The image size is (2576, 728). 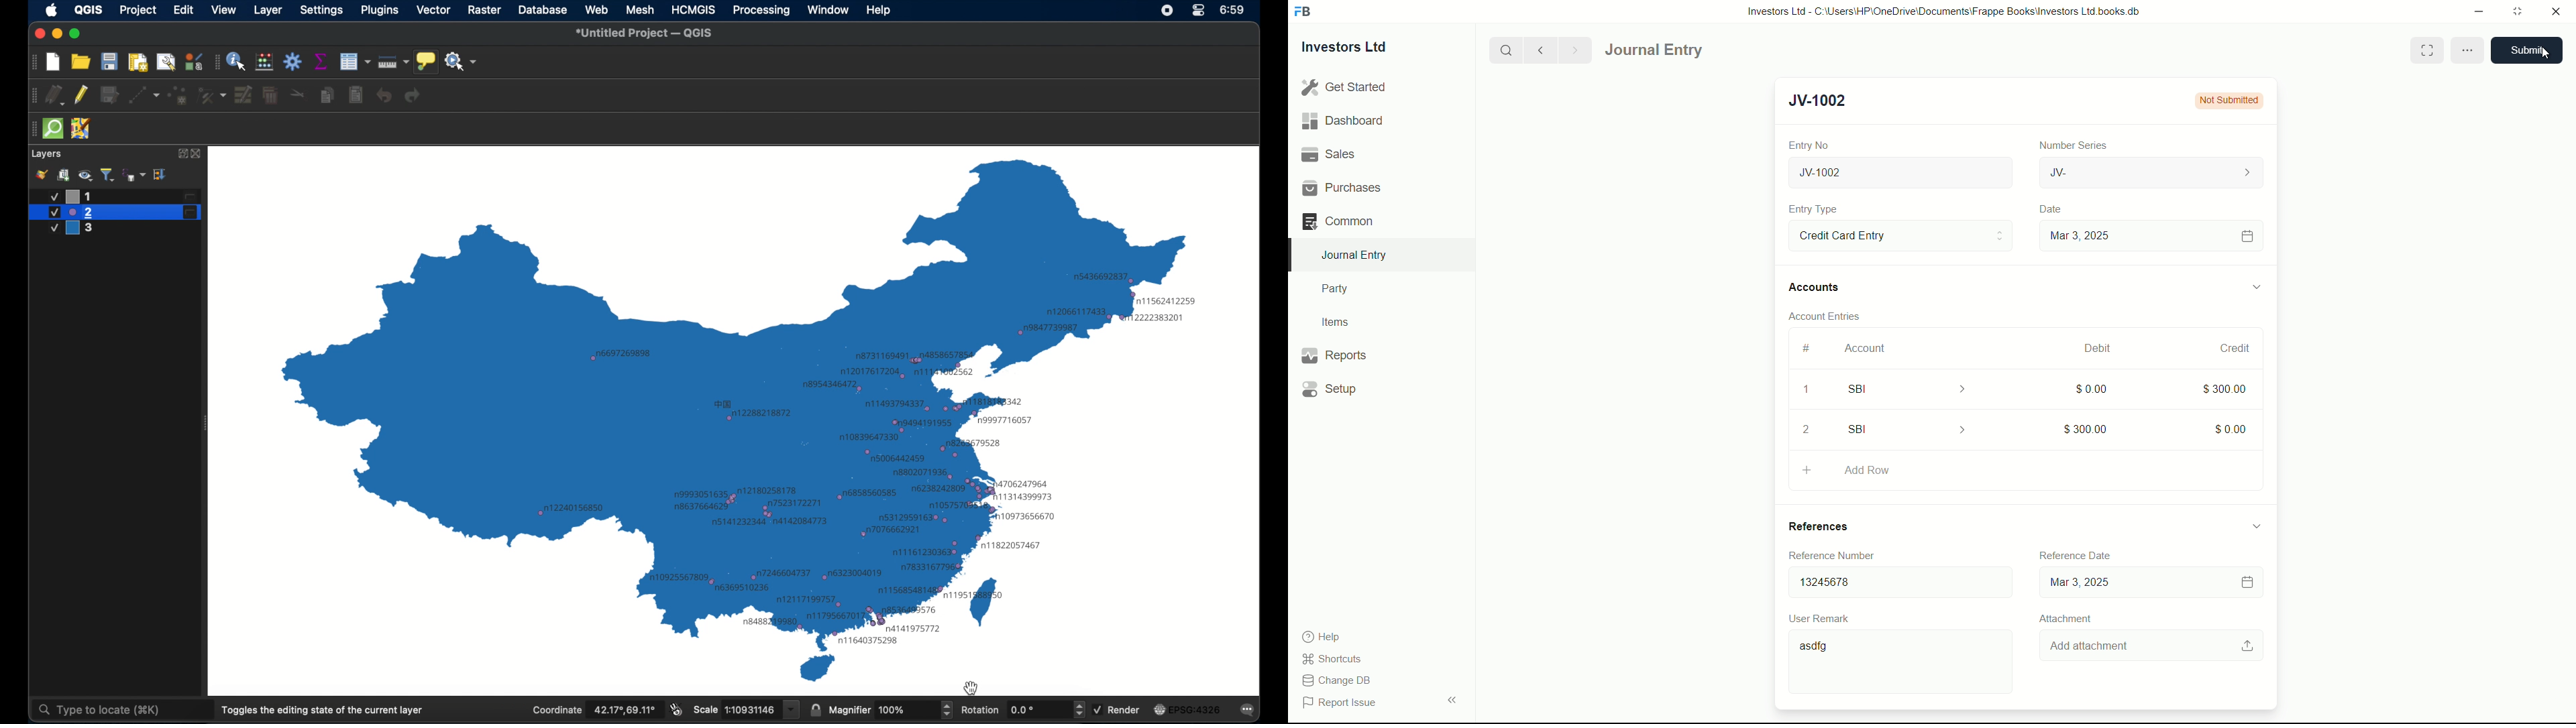 I want to click on JV, so click(x=2153, y=171).